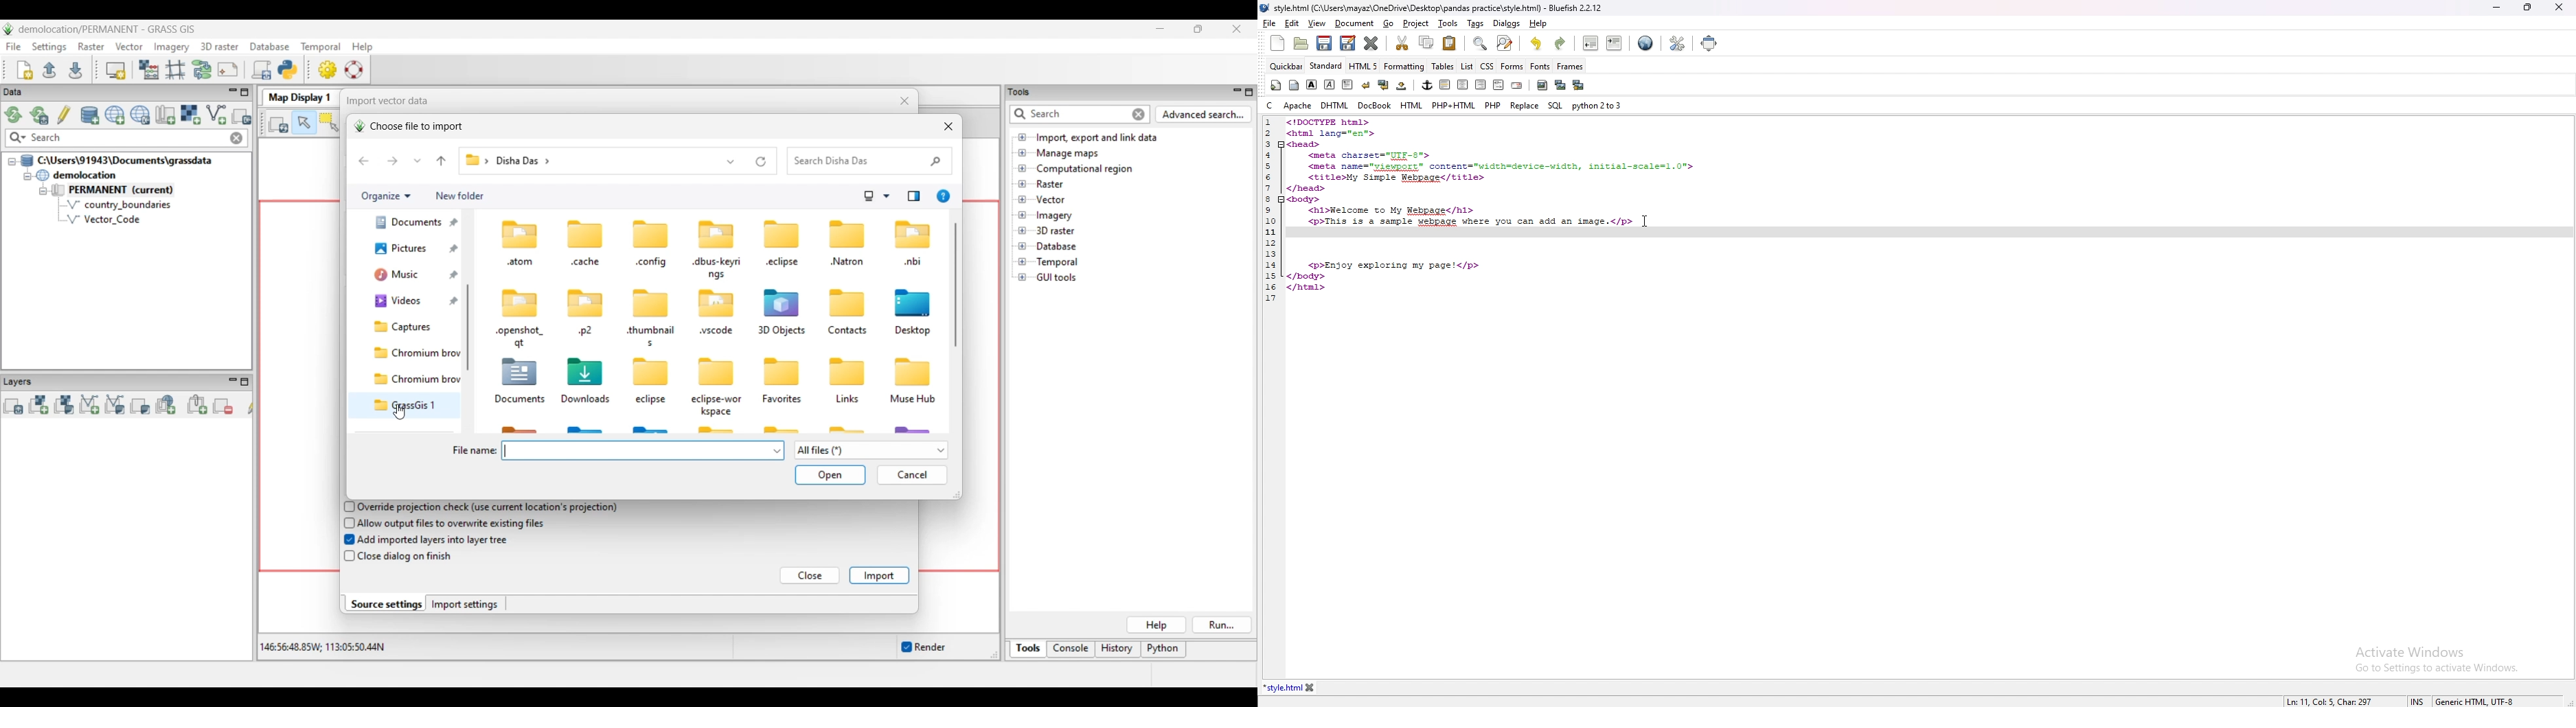  I want to click on edit, so click(1291, 23).